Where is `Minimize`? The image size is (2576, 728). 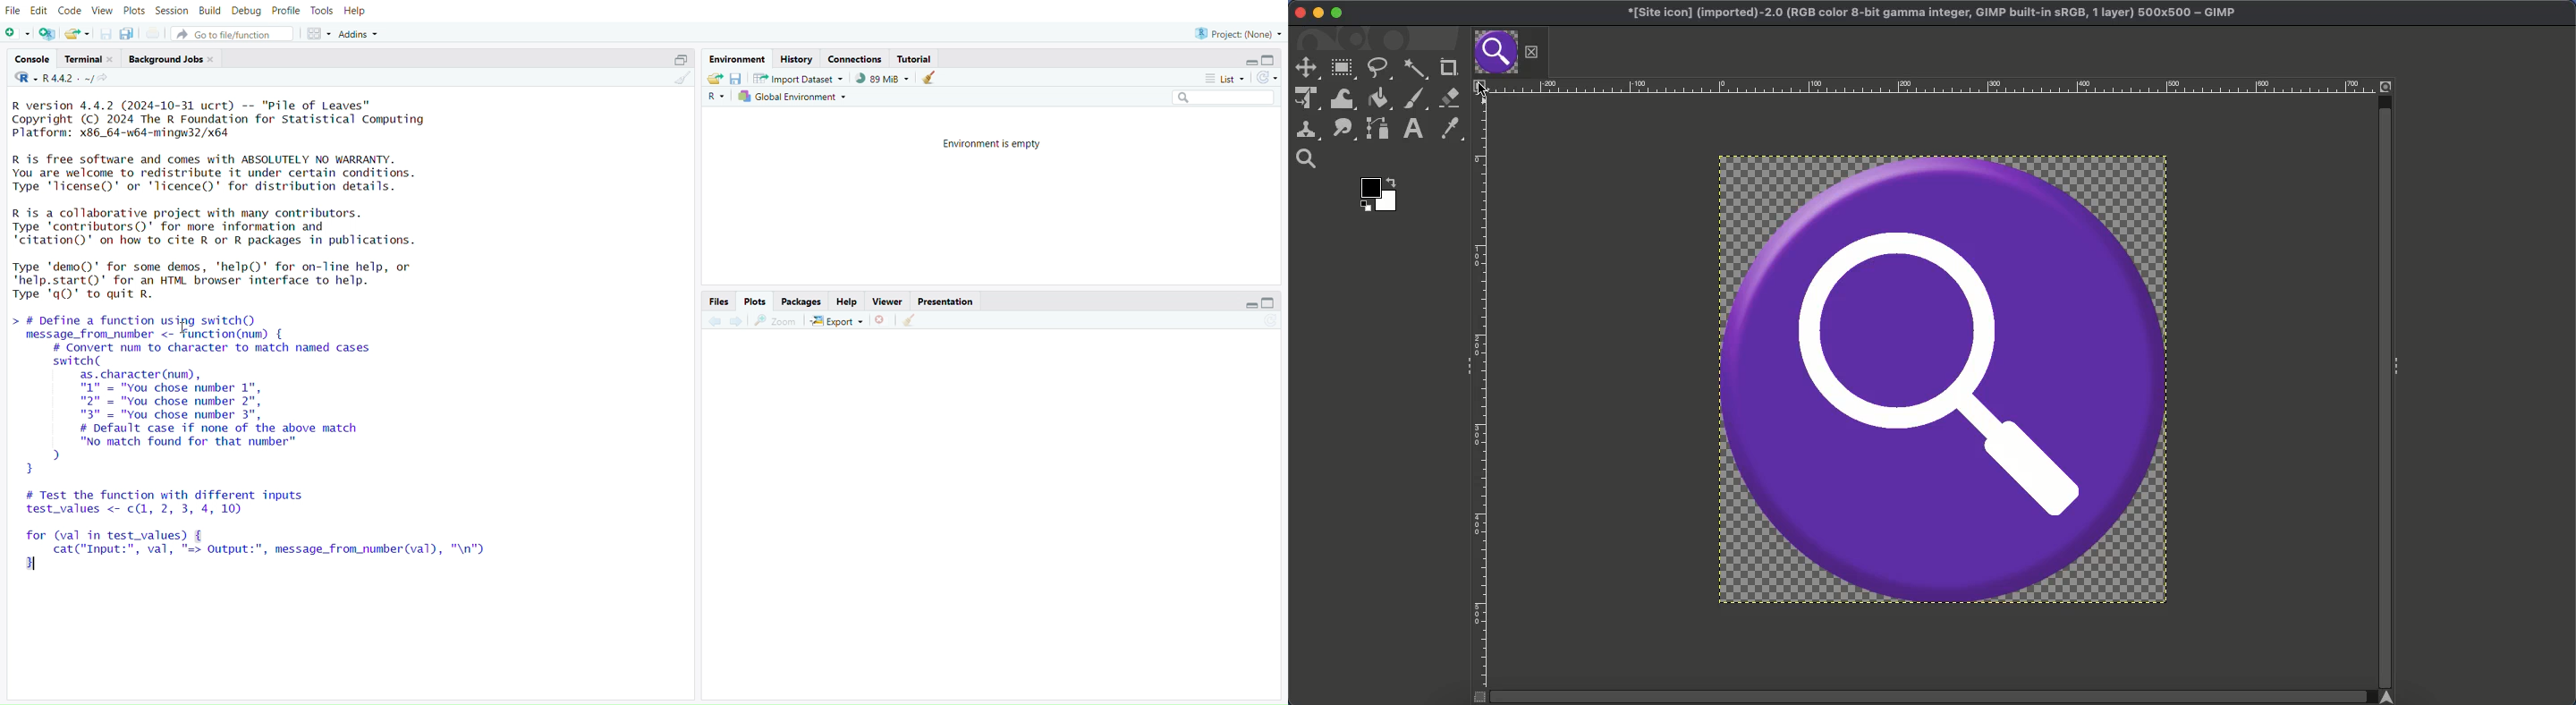 Minimize is located at coordinates (1254, 62).